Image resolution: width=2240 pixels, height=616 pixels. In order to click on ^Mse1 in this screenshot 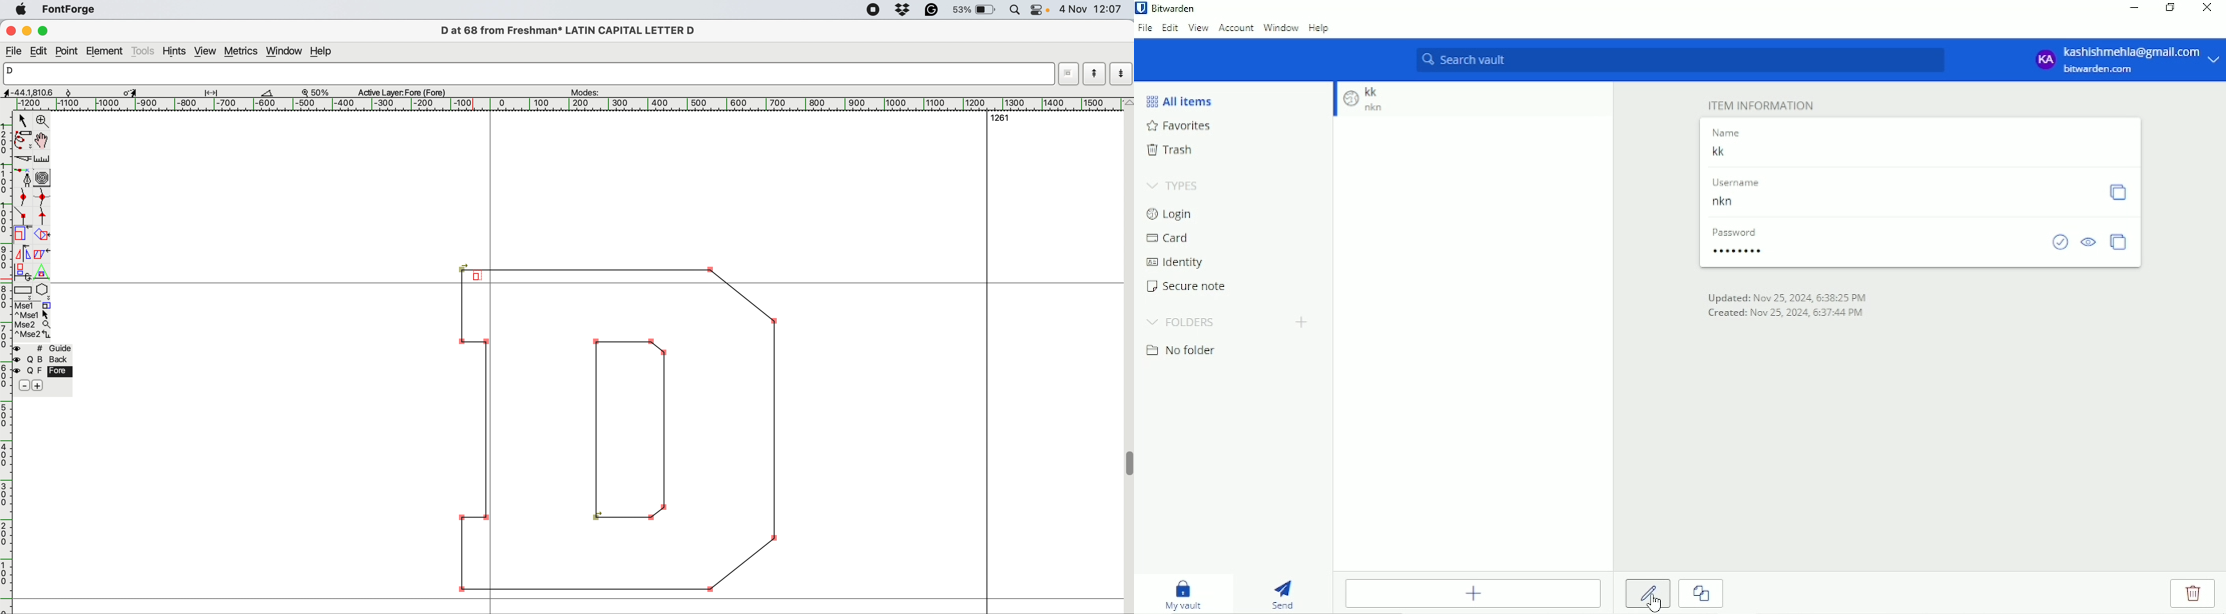, I will do `click(34, 314)`.